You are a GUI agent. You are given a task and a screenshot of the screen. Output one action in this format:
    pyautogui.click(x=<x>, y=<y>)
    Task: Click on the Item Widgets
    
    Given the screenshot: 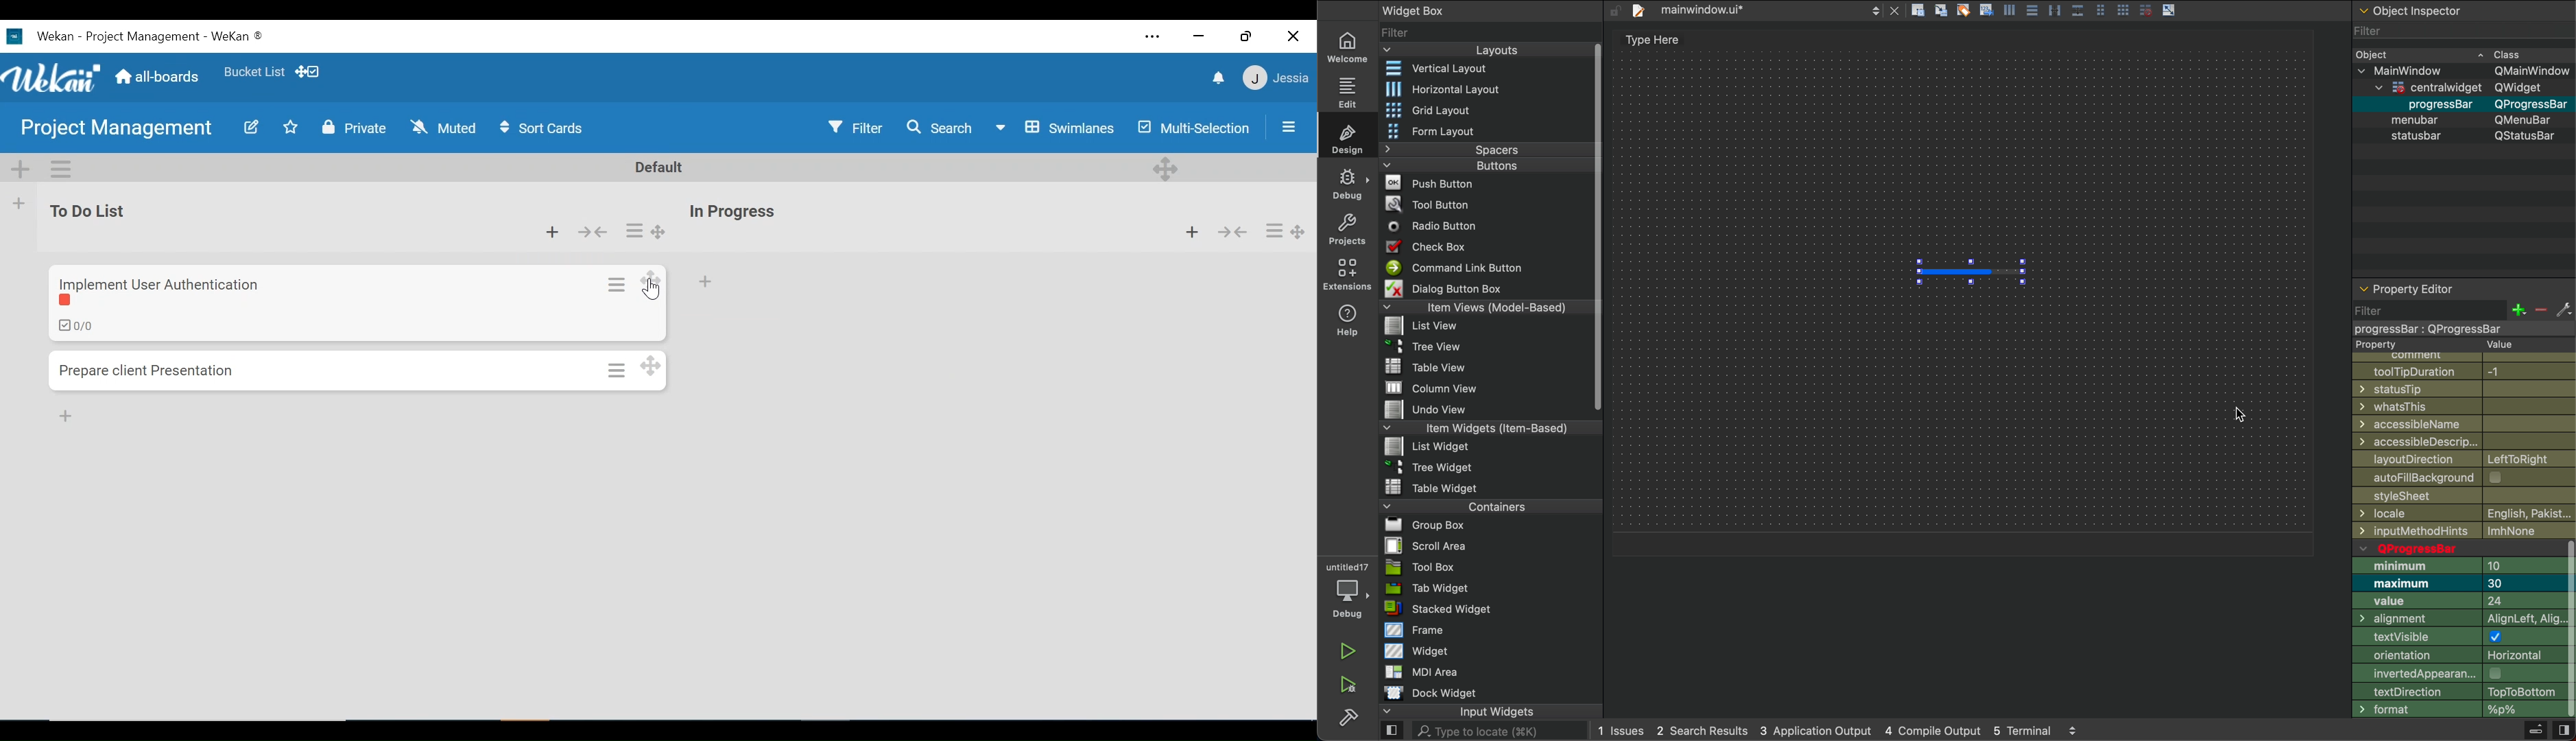 What is the action you would take?
    pyautogui.click(x=1474, y=427)
    